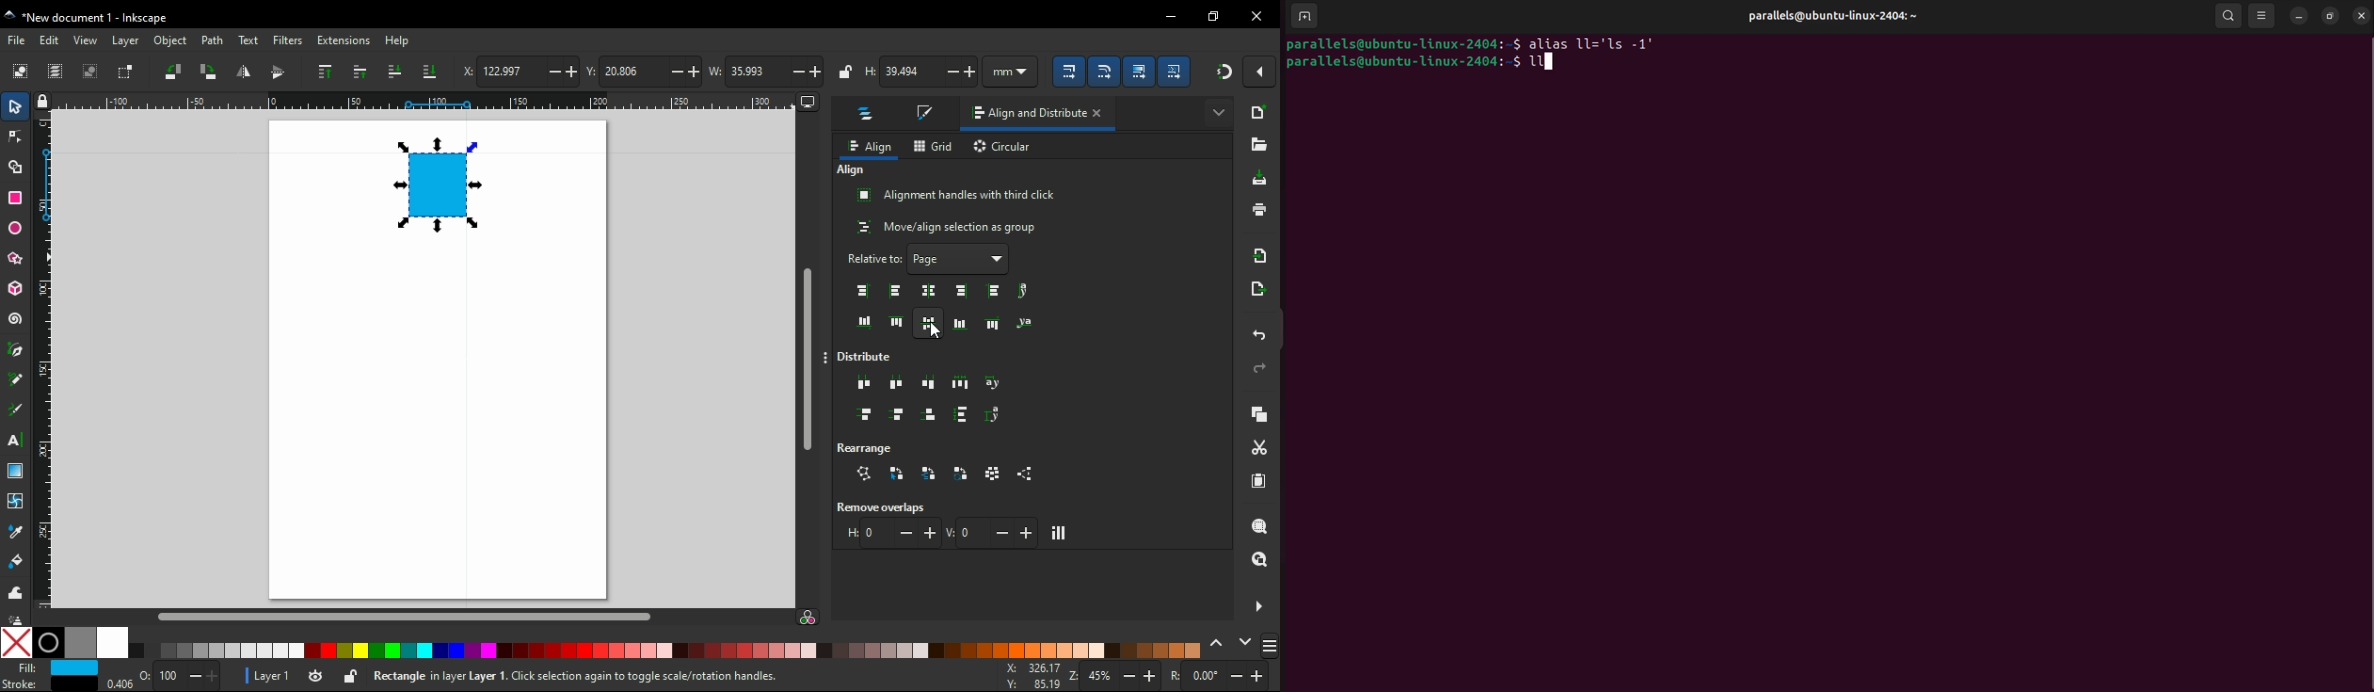 This screenshot has height=700, width=2380. Describe the element at coordinates (1072, 71) in the screenshot. I see `when scaling an object, scale the stroke width in the same proportion` at that location.